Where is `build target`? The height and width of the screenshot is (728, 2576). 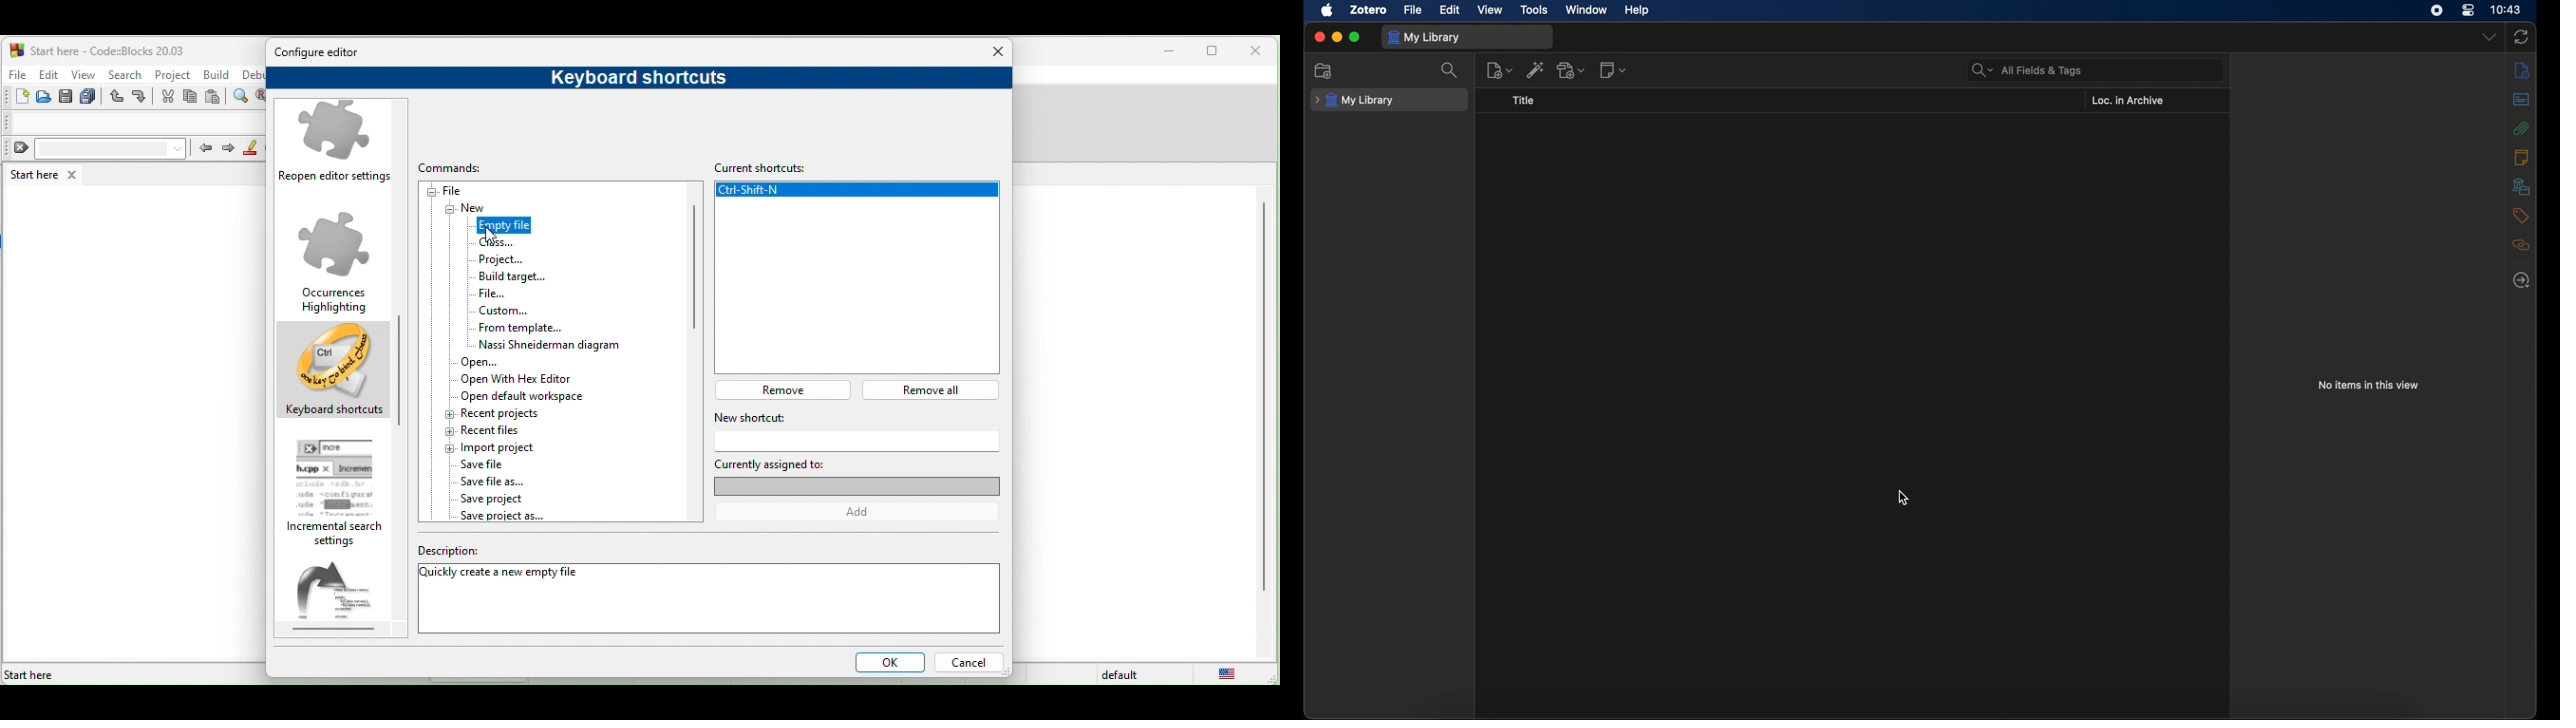
build target is located at coordinates (513, 277).